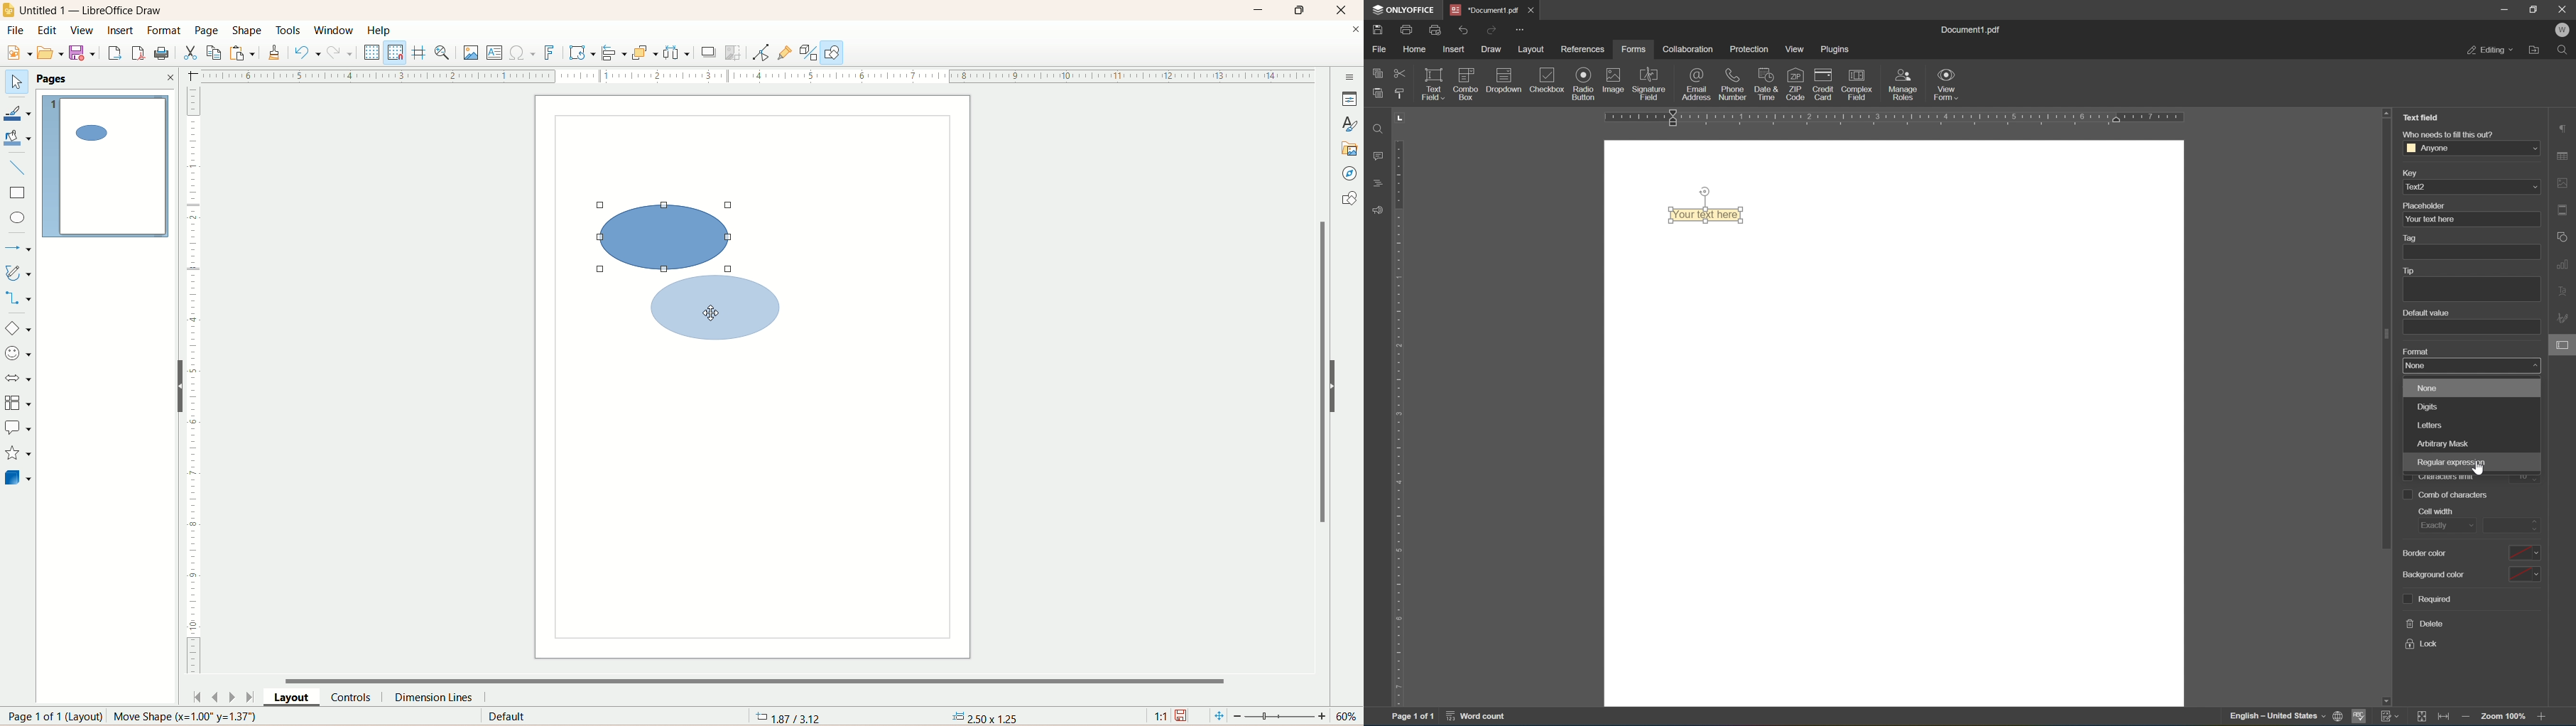 The height and width of the screenshot is (728, 2576). What do you see at coordinates (2526, 553) in the screenshot?
I see `color` at bounding box center [2526, 553].